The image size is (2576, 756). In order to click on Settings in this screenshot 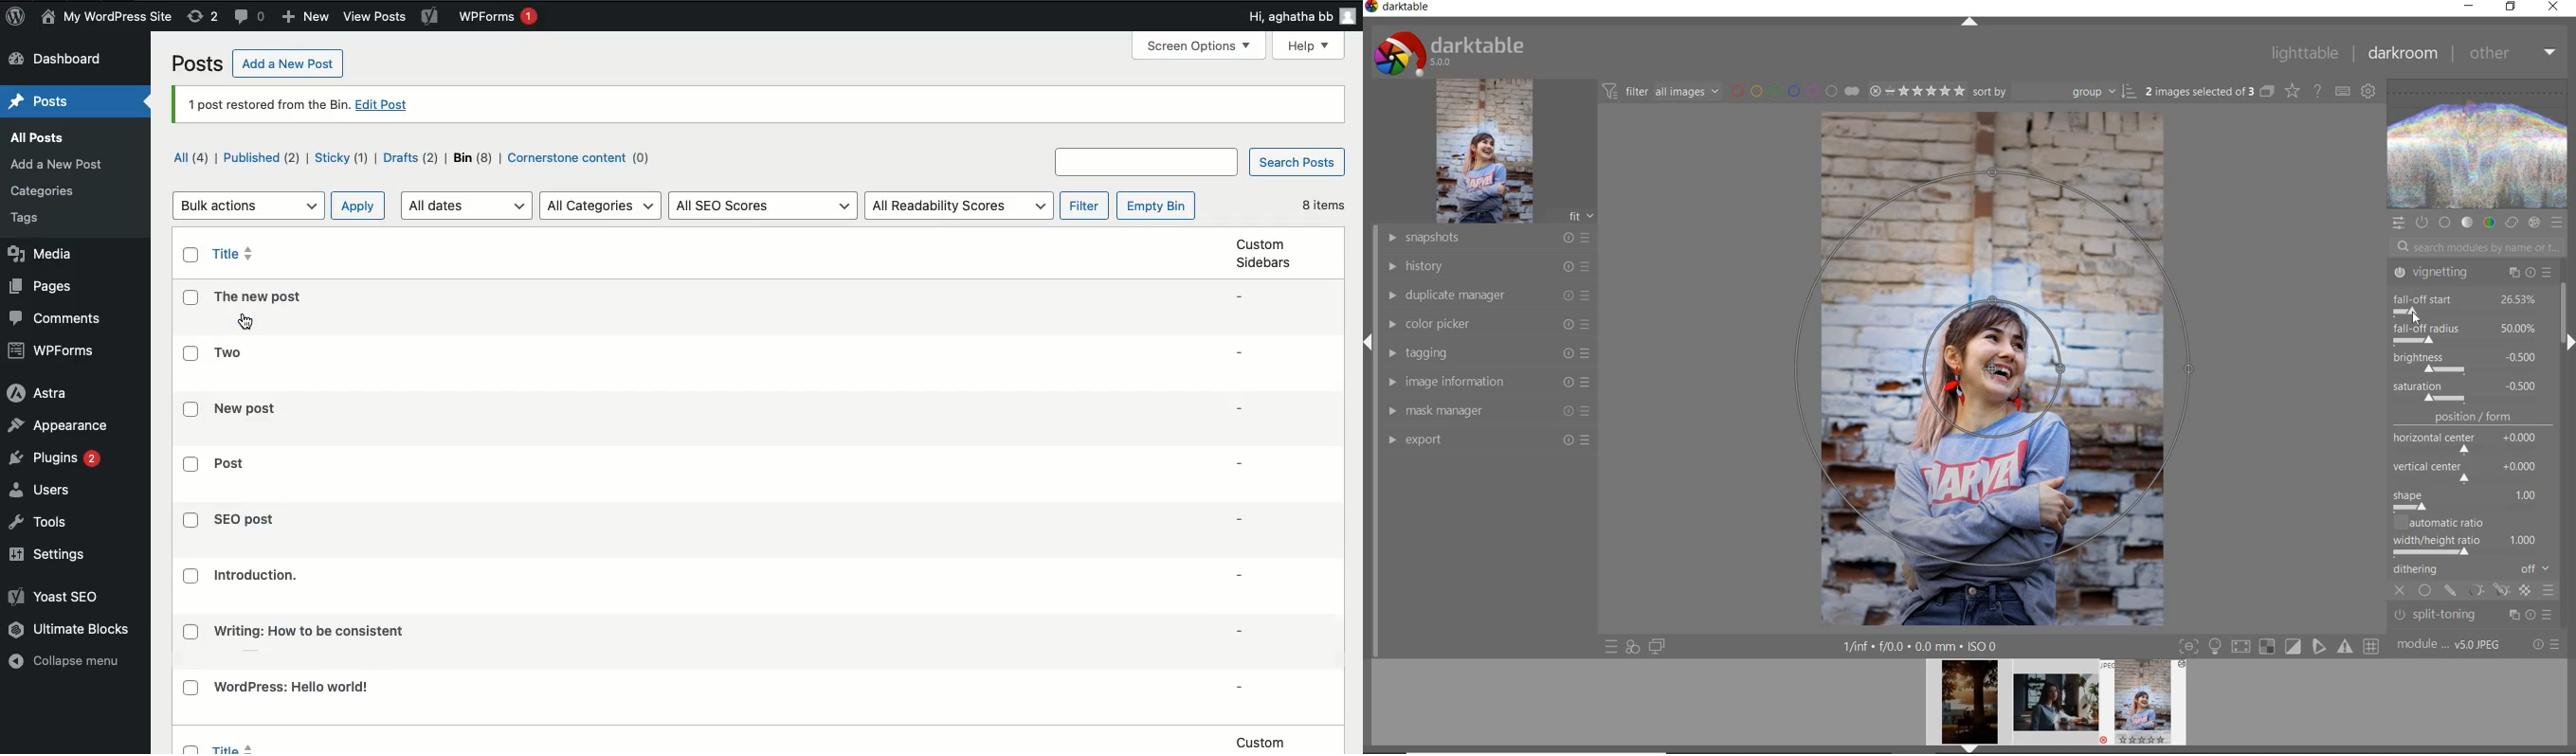, I will do `click(52, 553)`.